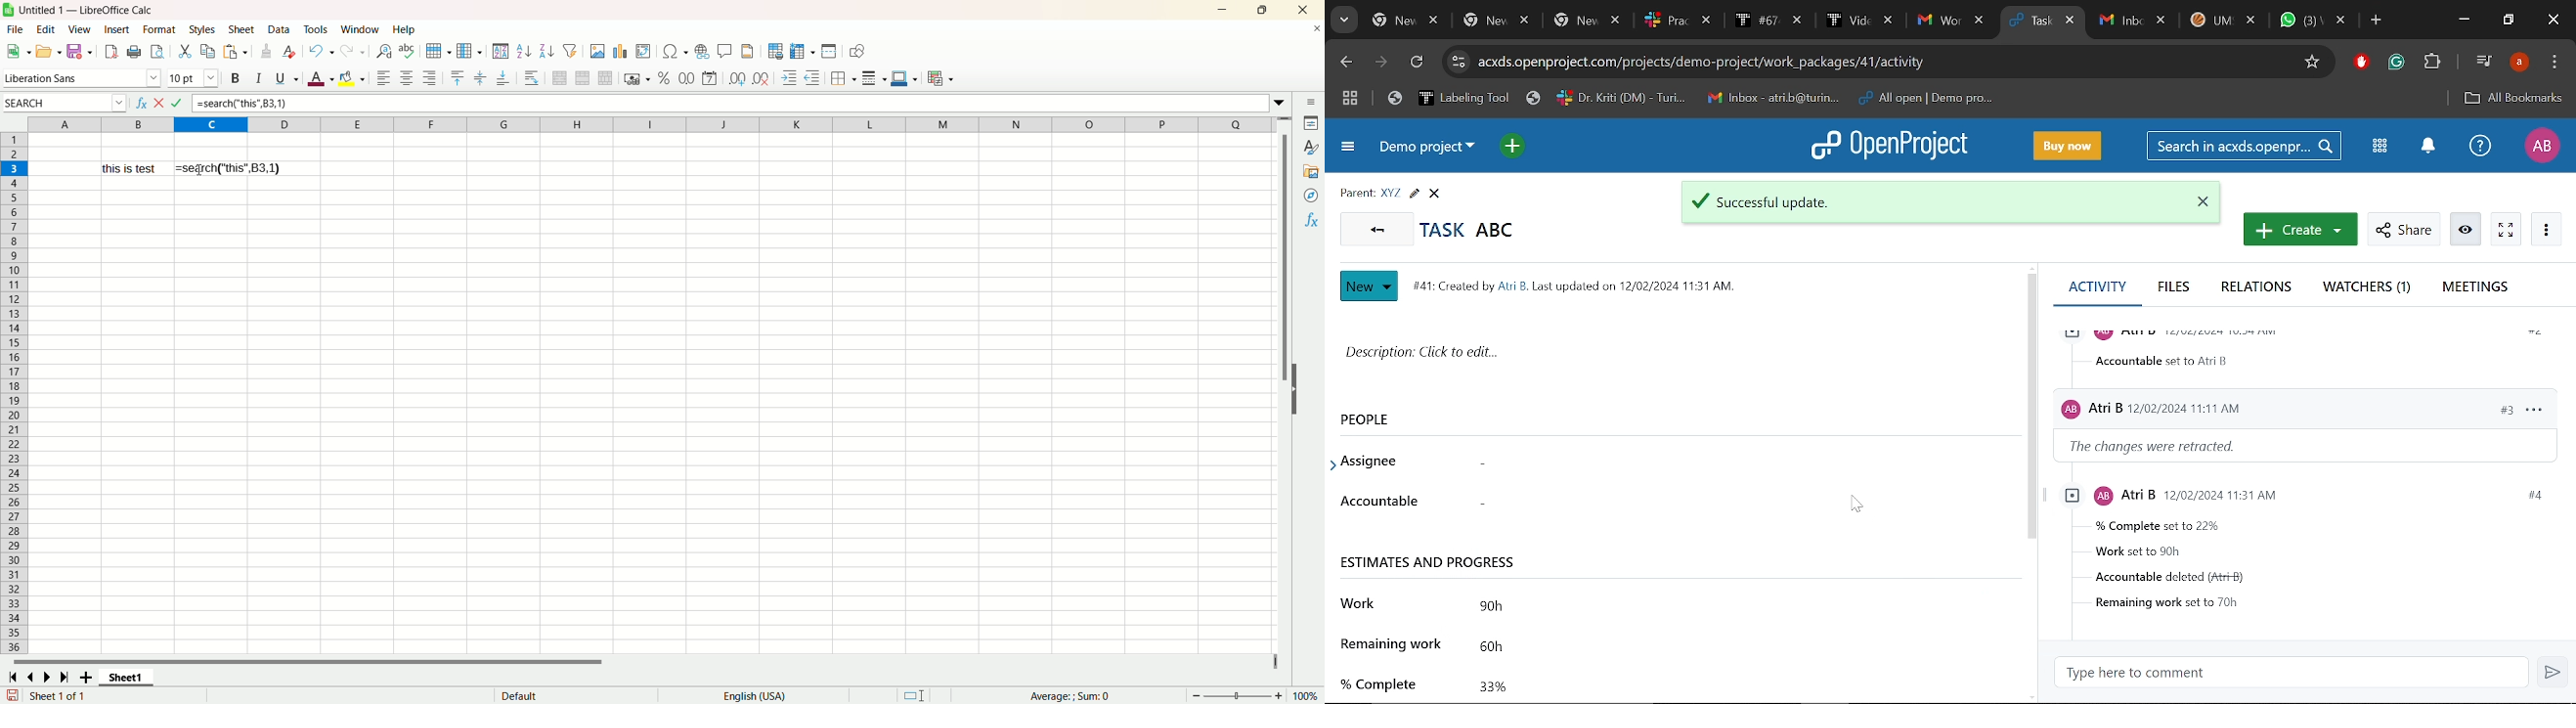 The height and width of the screenshot is (728, 2576). I want to click on edit, so click(49, 30).